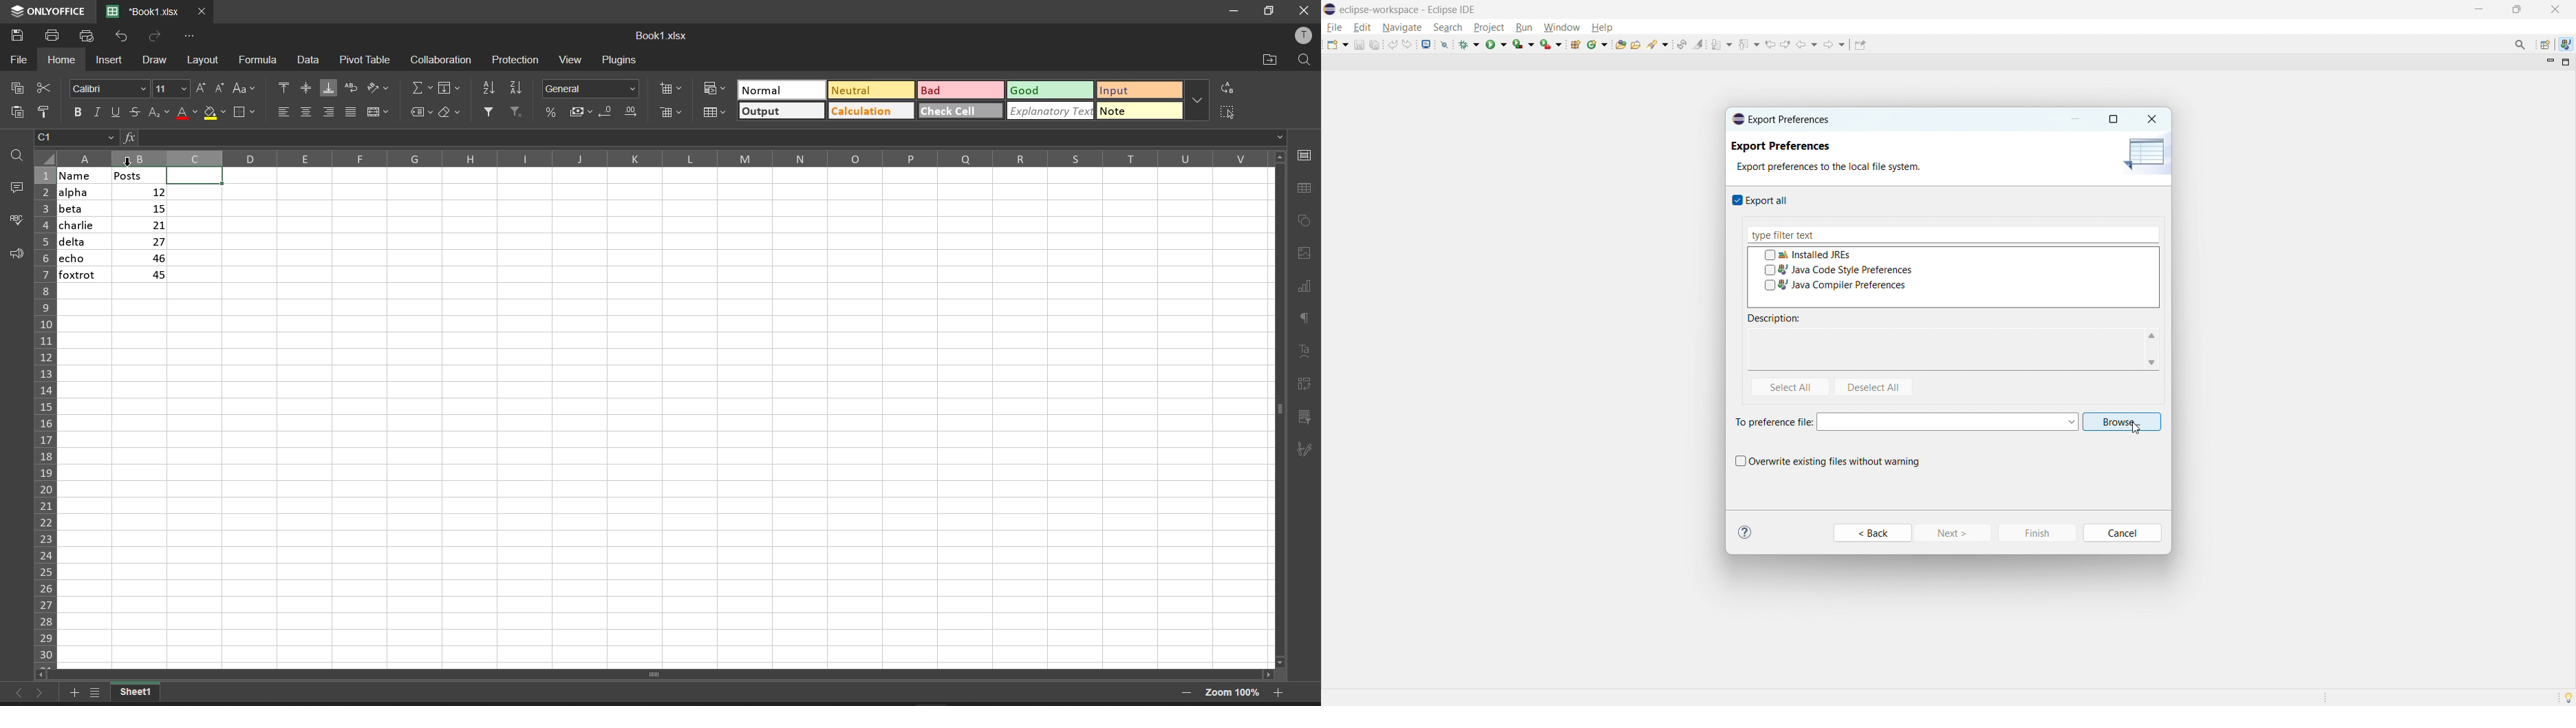 This screenshot has height=728, width=2576. I want to click on decrease decimal, so click(603, 111).